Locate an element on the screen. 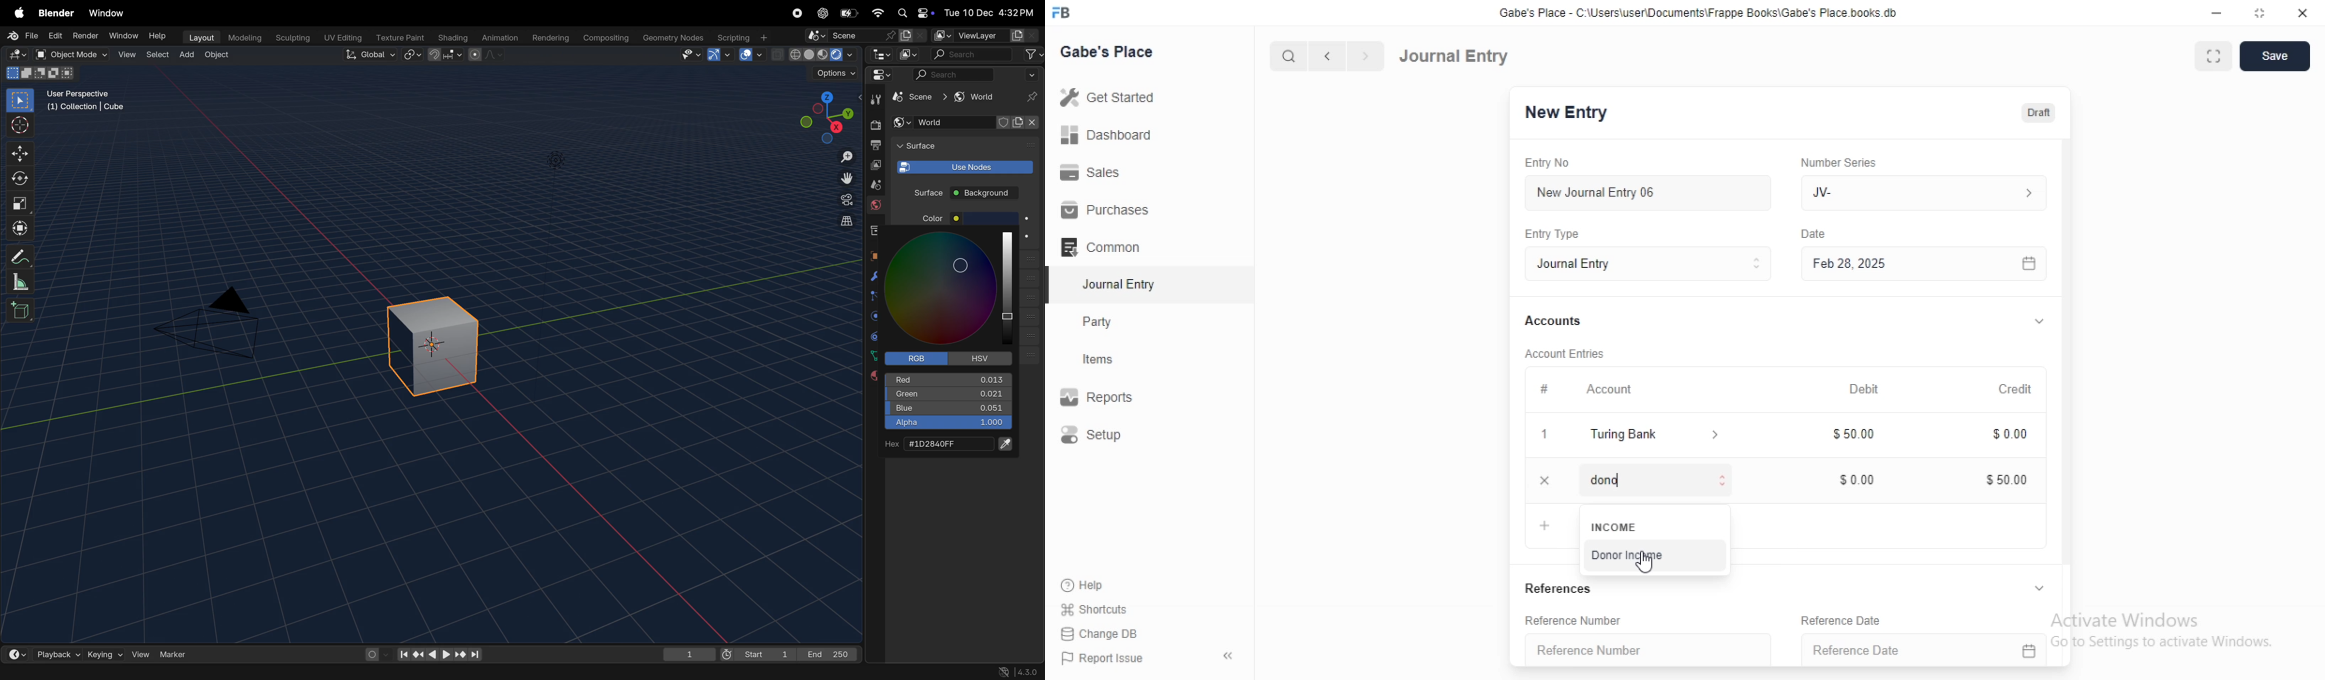  collapse is located at coordinates (2040, 588).